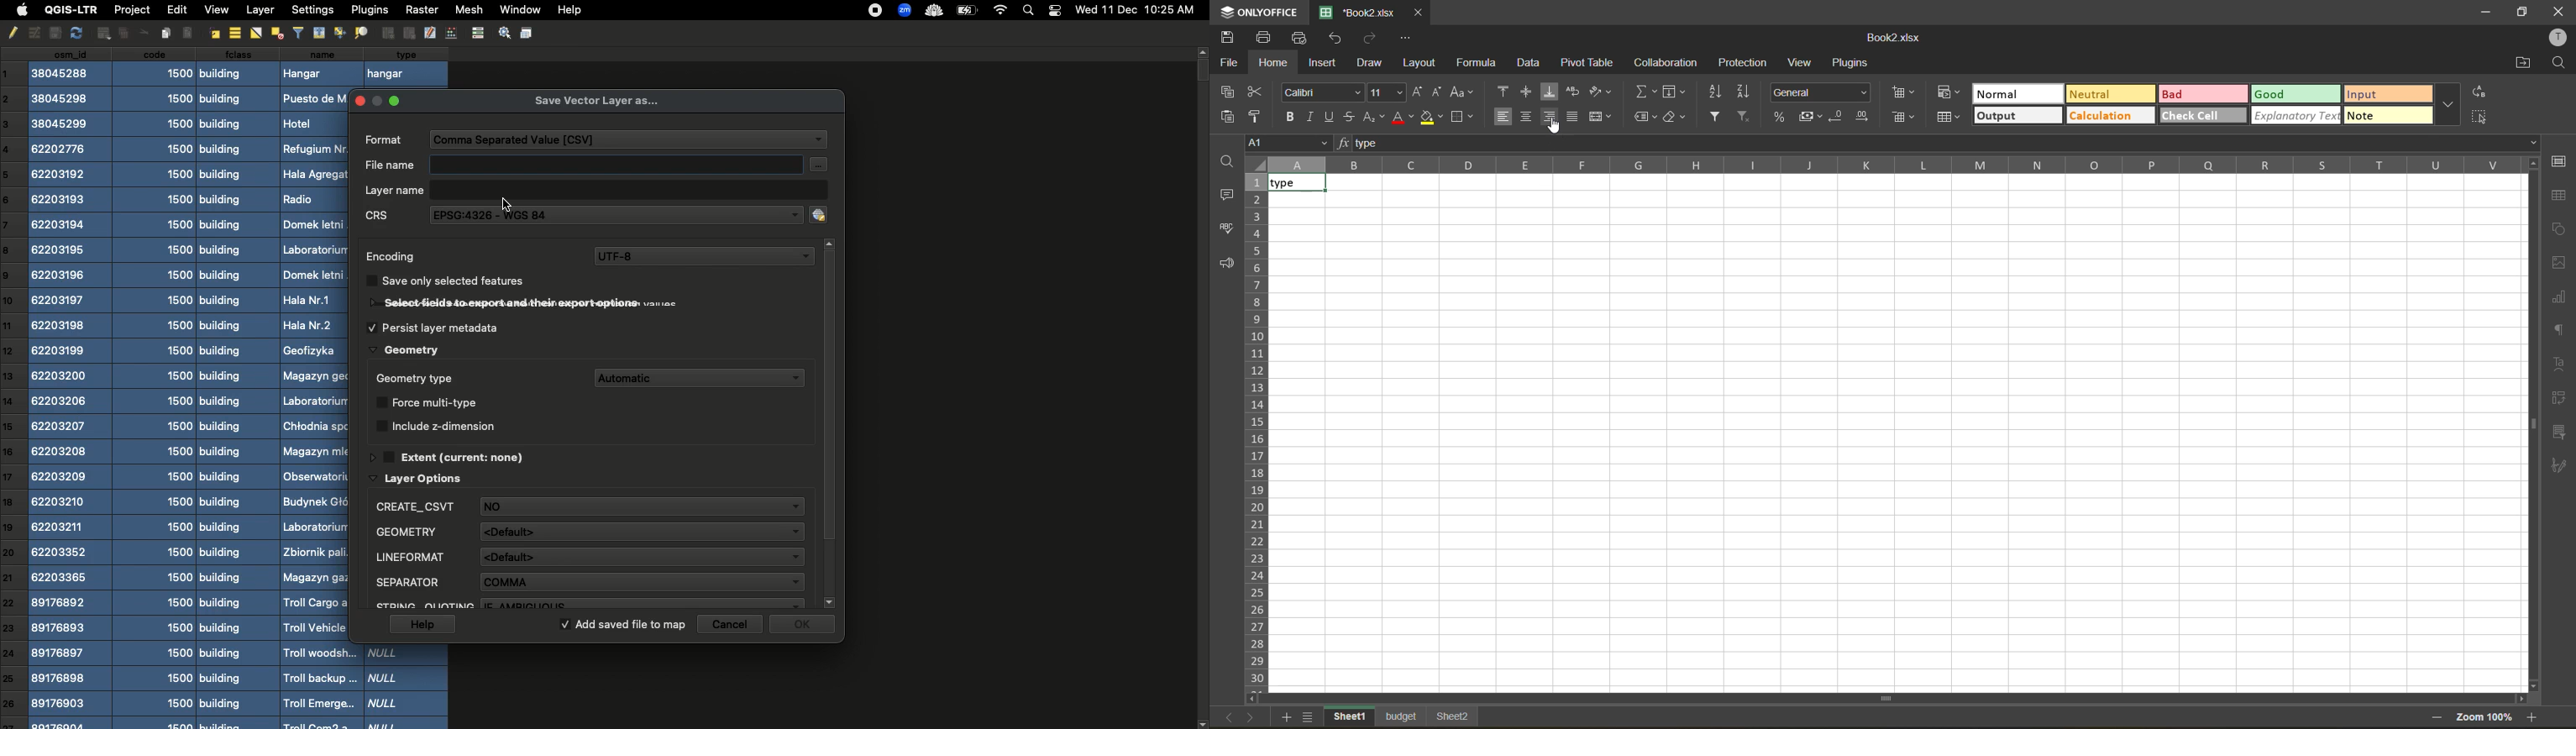 The image size is (2576, 756). What do you see at coordinates (1823, 94) in the screenshot?
I see `number format` at bounding box center [1823, 94].